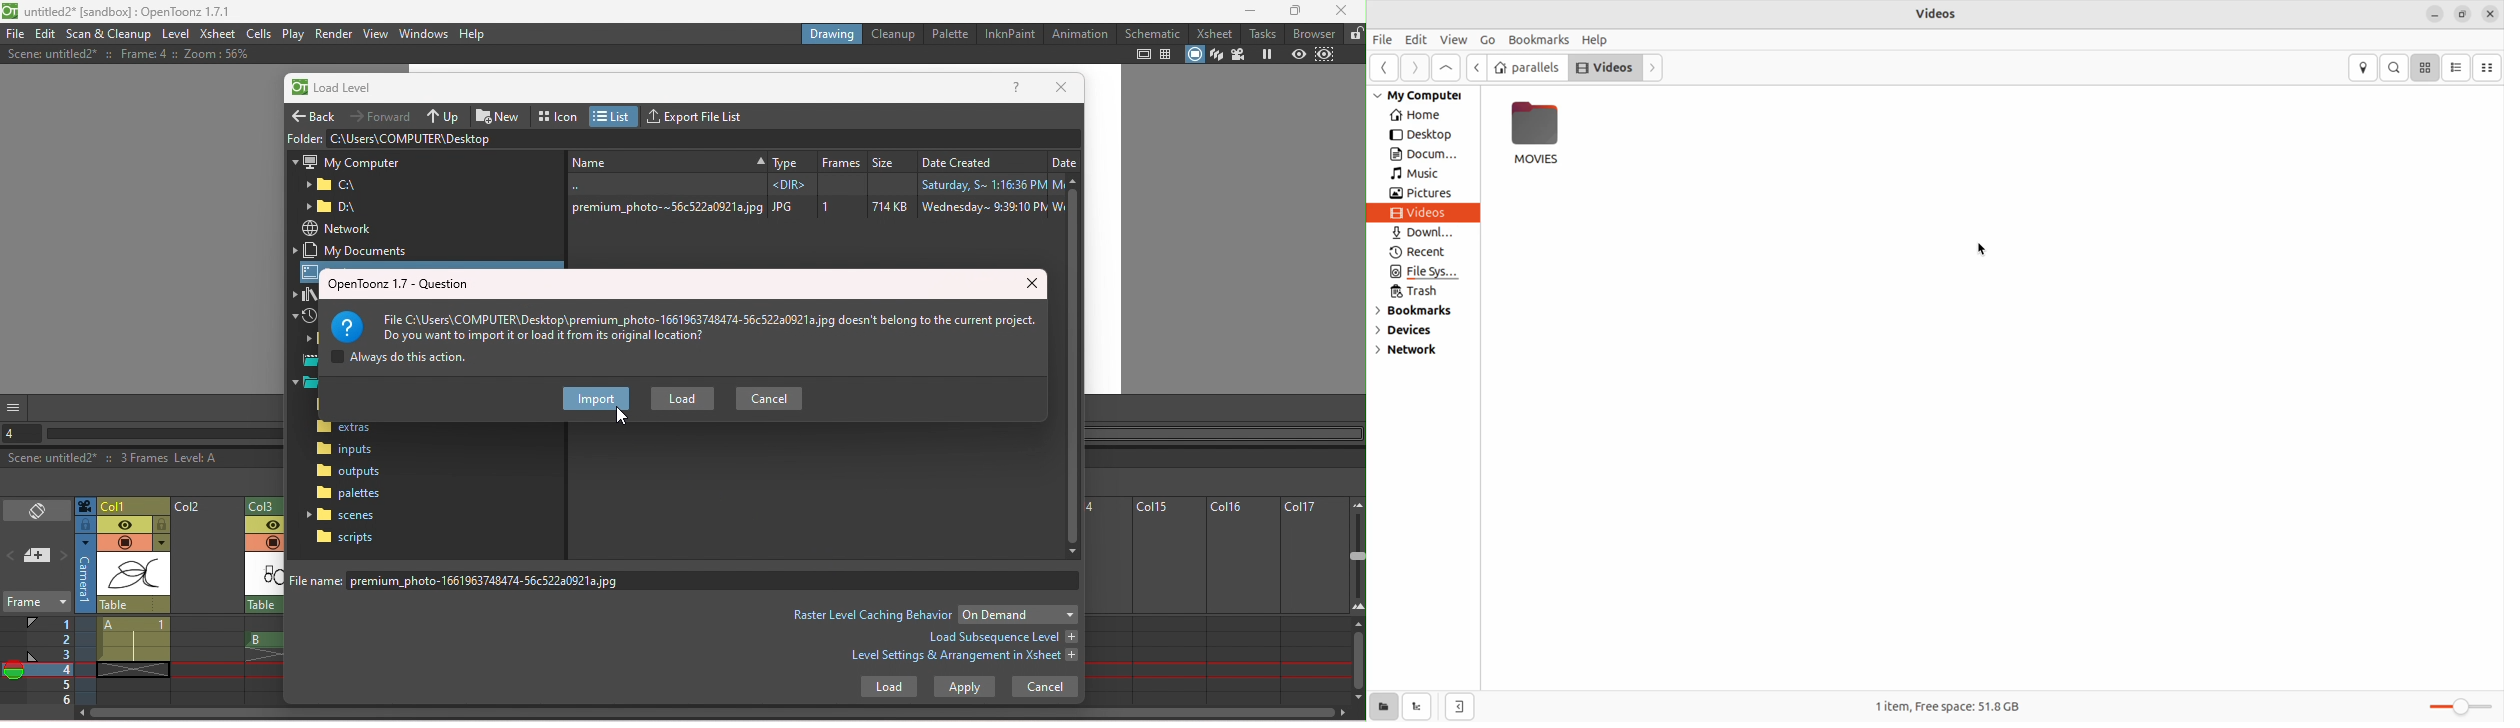 The width and height of the screenshot is (2520, 728). What do you see at coordinates (399, 284) in the screenshot?
I see `OpenToonz 1.7 - Question` at bounding box center [399, 284].